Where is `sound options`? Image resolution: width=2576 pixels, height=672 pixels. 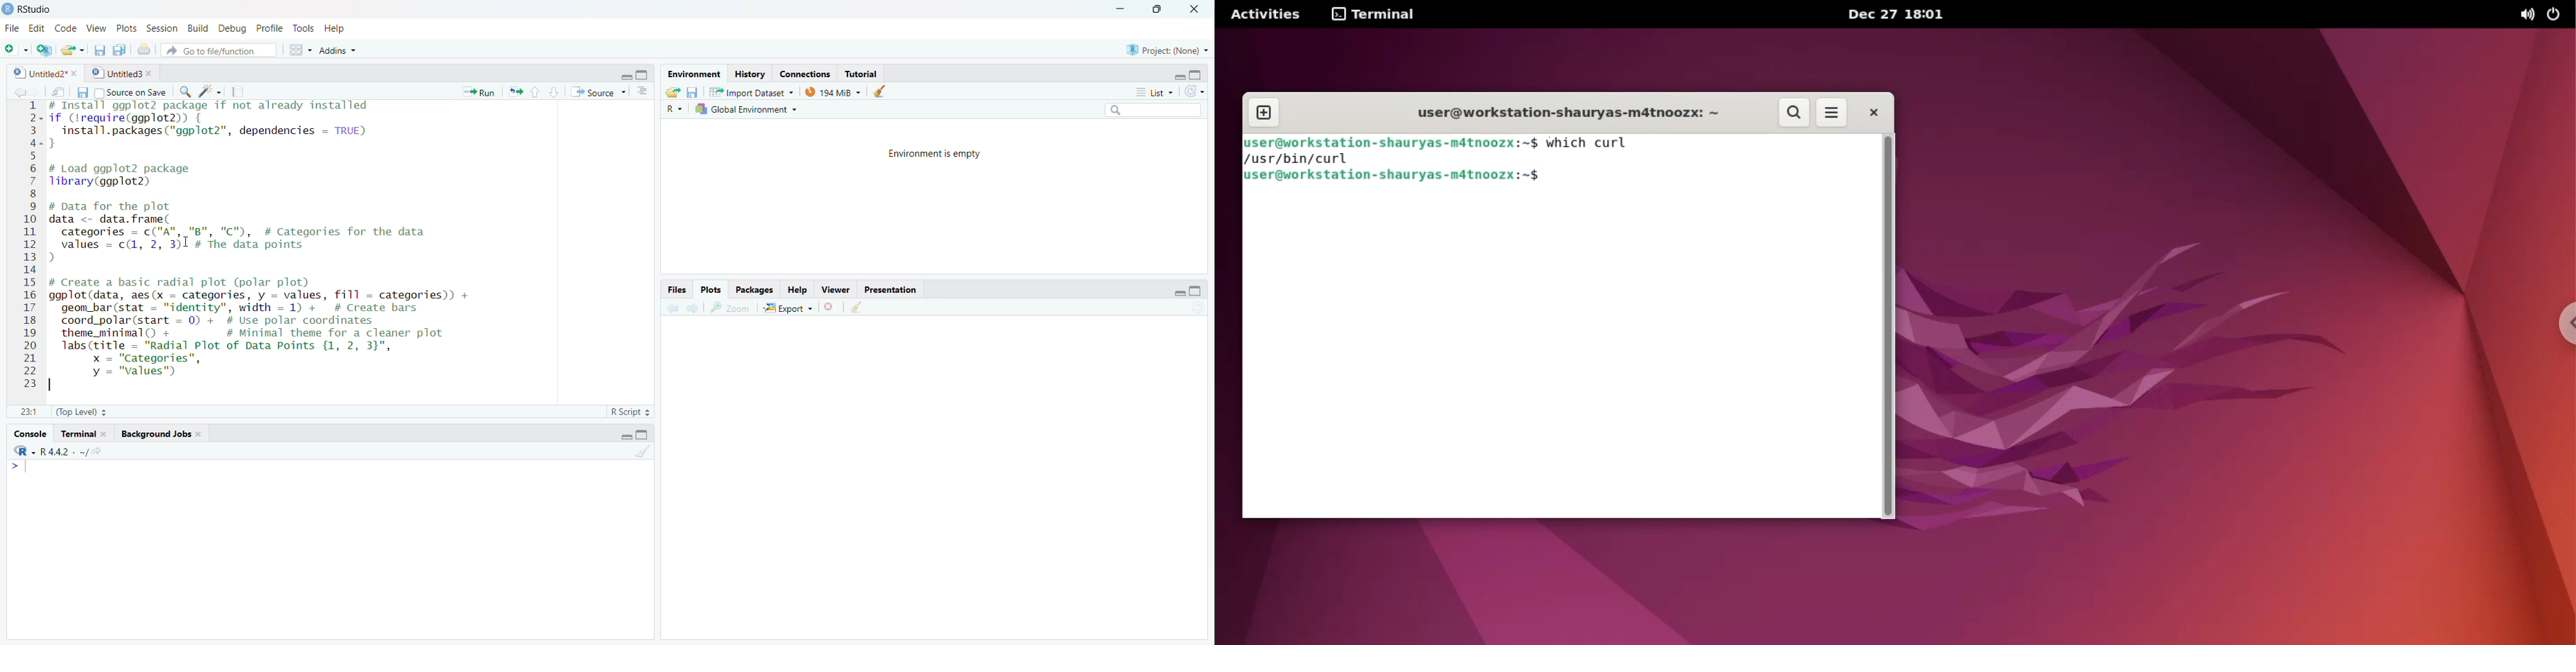 sound options is located at coordinates (2524, 15).